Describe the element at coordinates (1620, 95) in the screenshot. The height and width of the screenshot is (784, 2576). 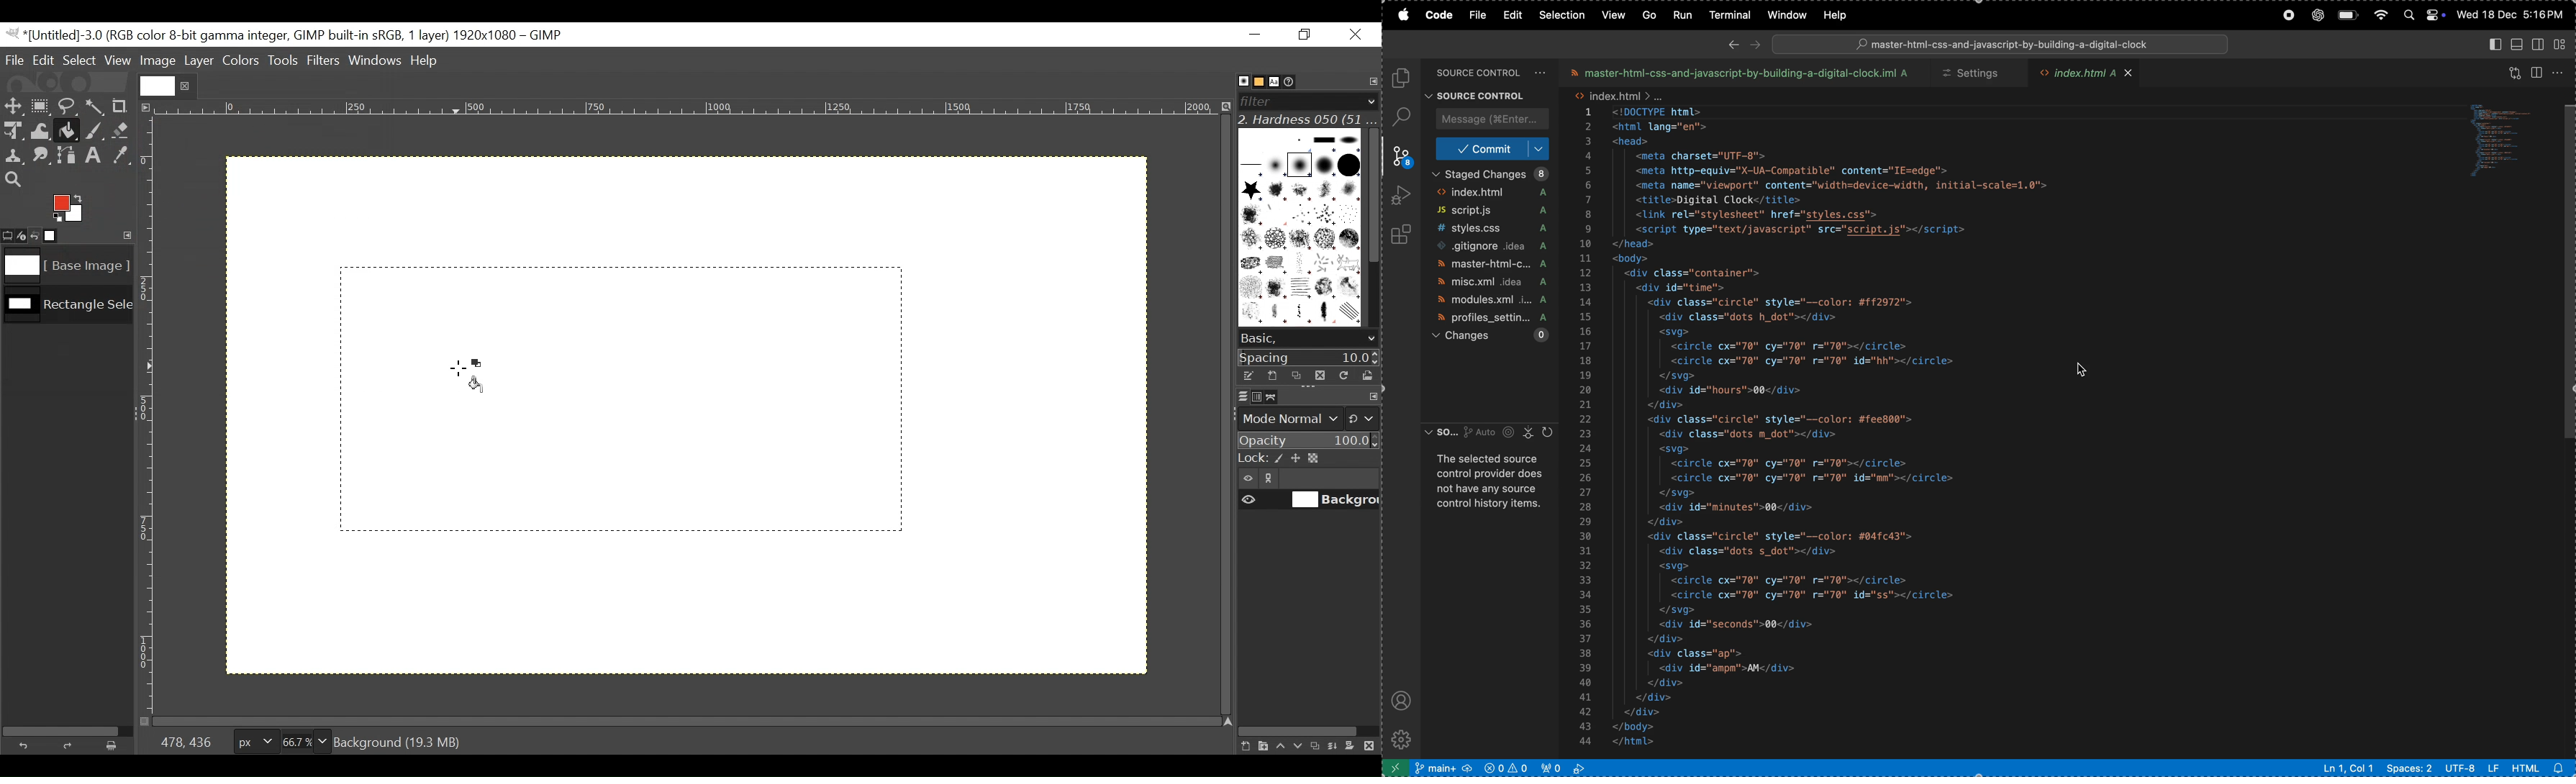
I see `index .html file` at that location.